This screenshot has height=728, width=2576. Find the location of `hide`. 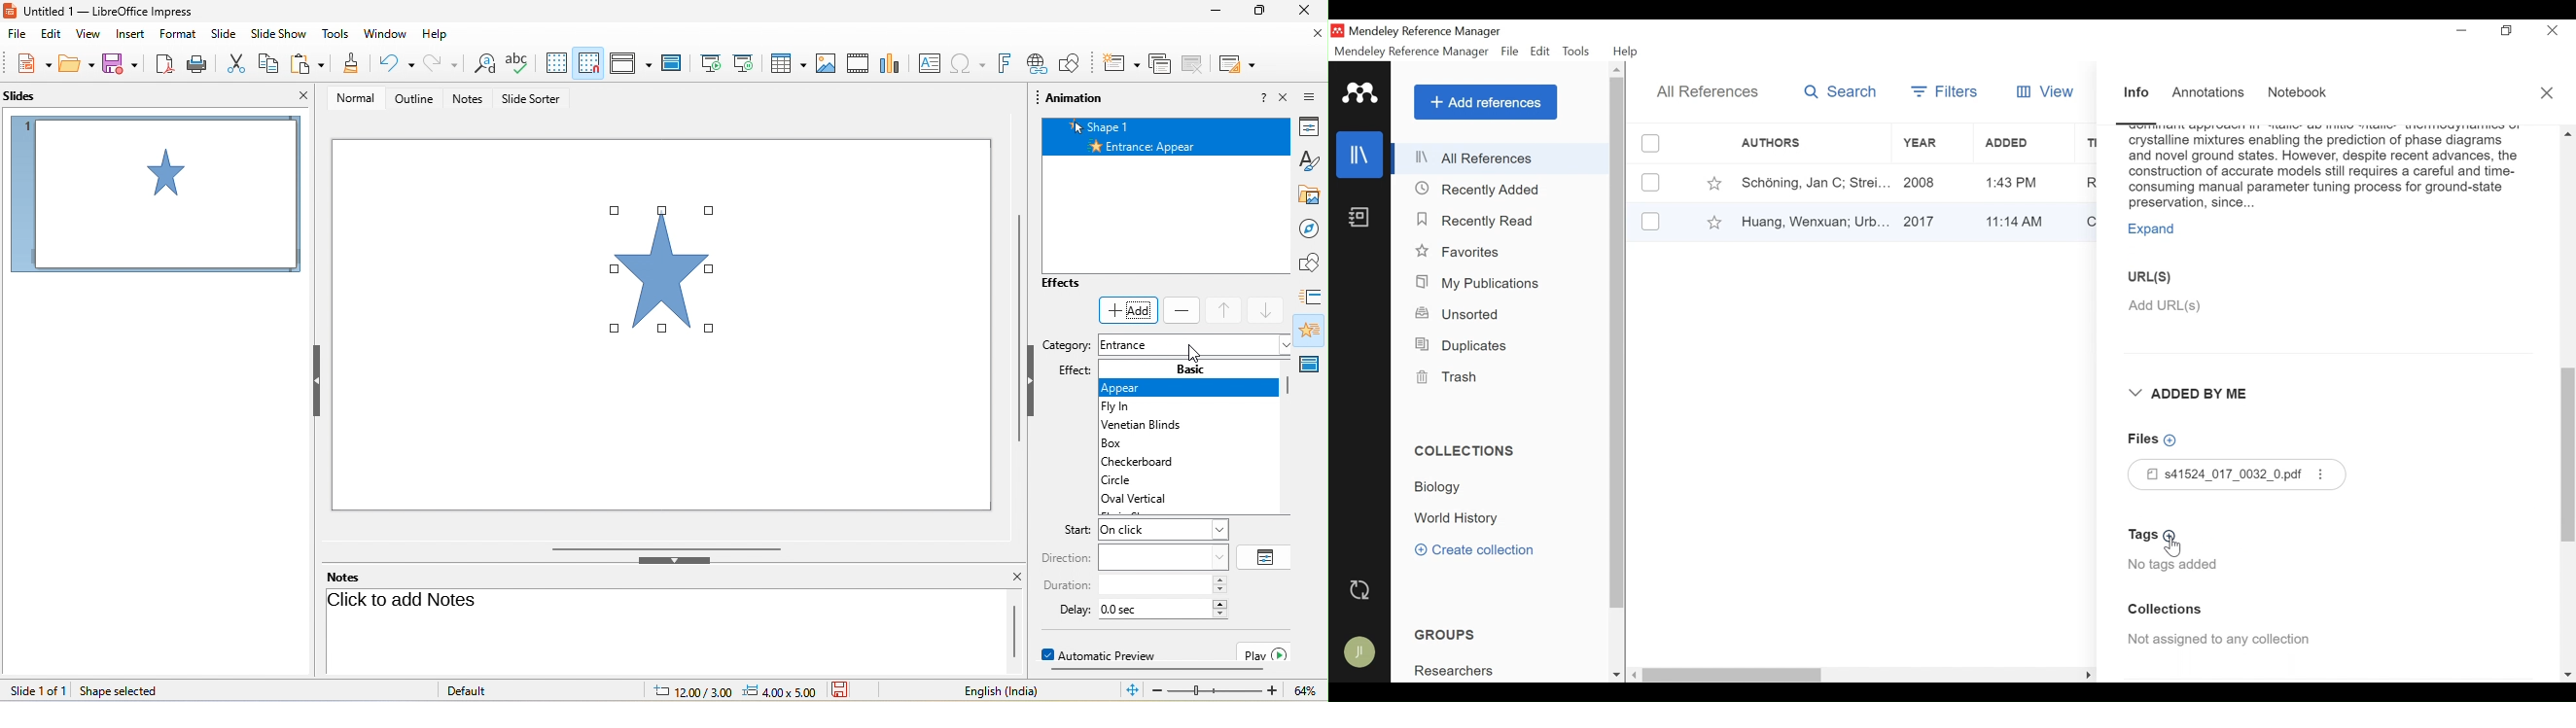

hide is located at coordinates (320, 381).